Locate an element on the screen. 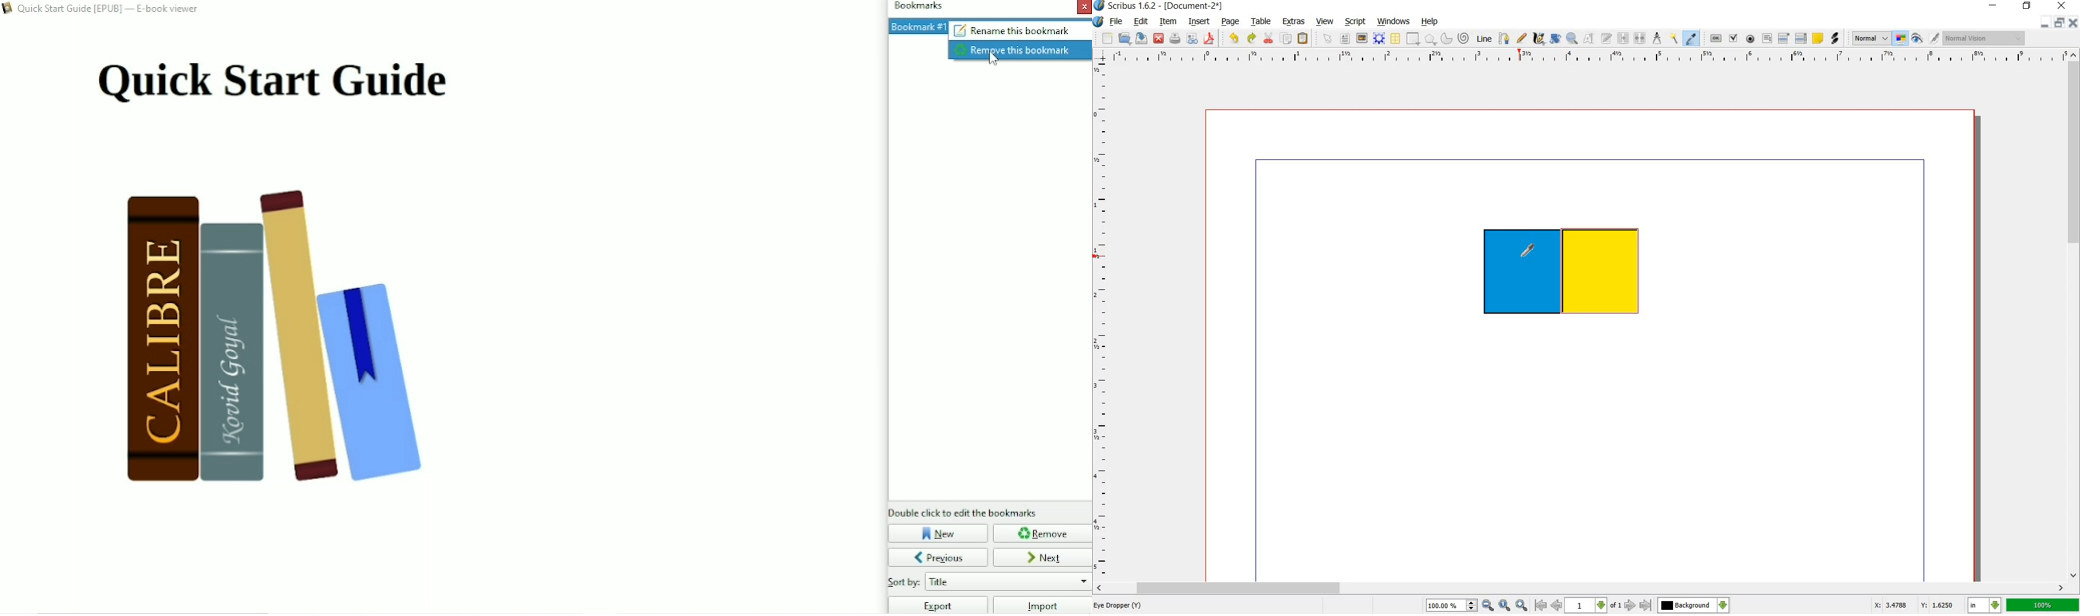 Image resolution: width=2100 pixels, height=616 pixels. line is located at coordinates (1484, 39).